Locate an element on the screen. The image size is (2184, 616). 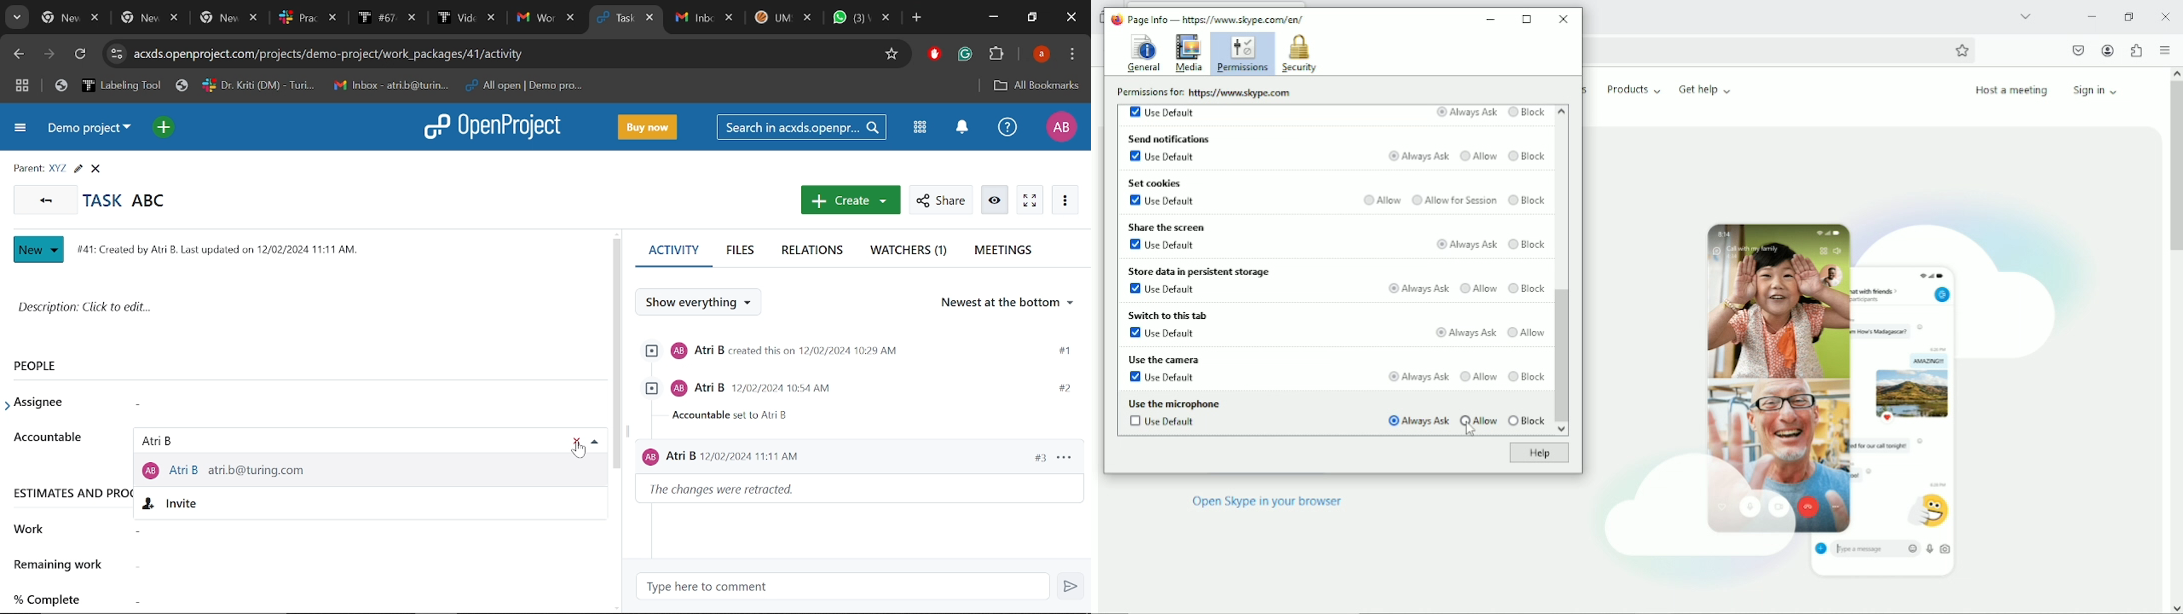
Block is located at coordinates (1527, 242).